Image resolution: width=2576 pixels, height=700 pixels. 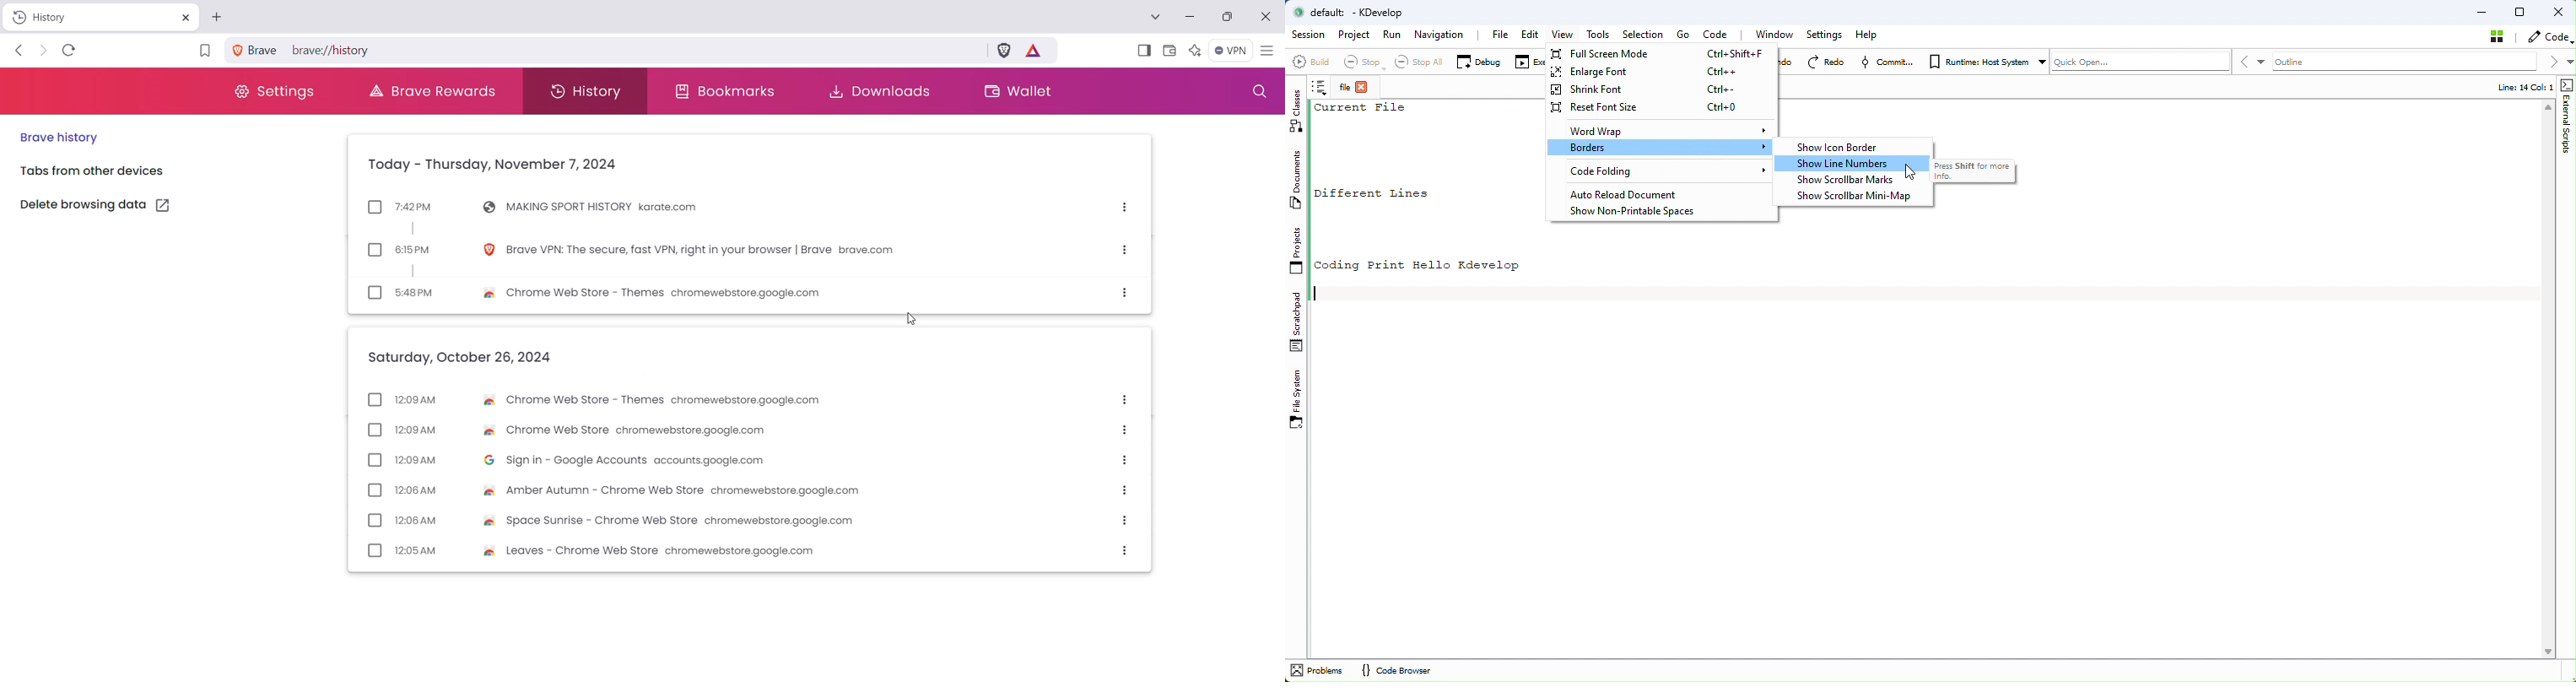 I want to click on 5:48PM, so click(x=414, y=292).